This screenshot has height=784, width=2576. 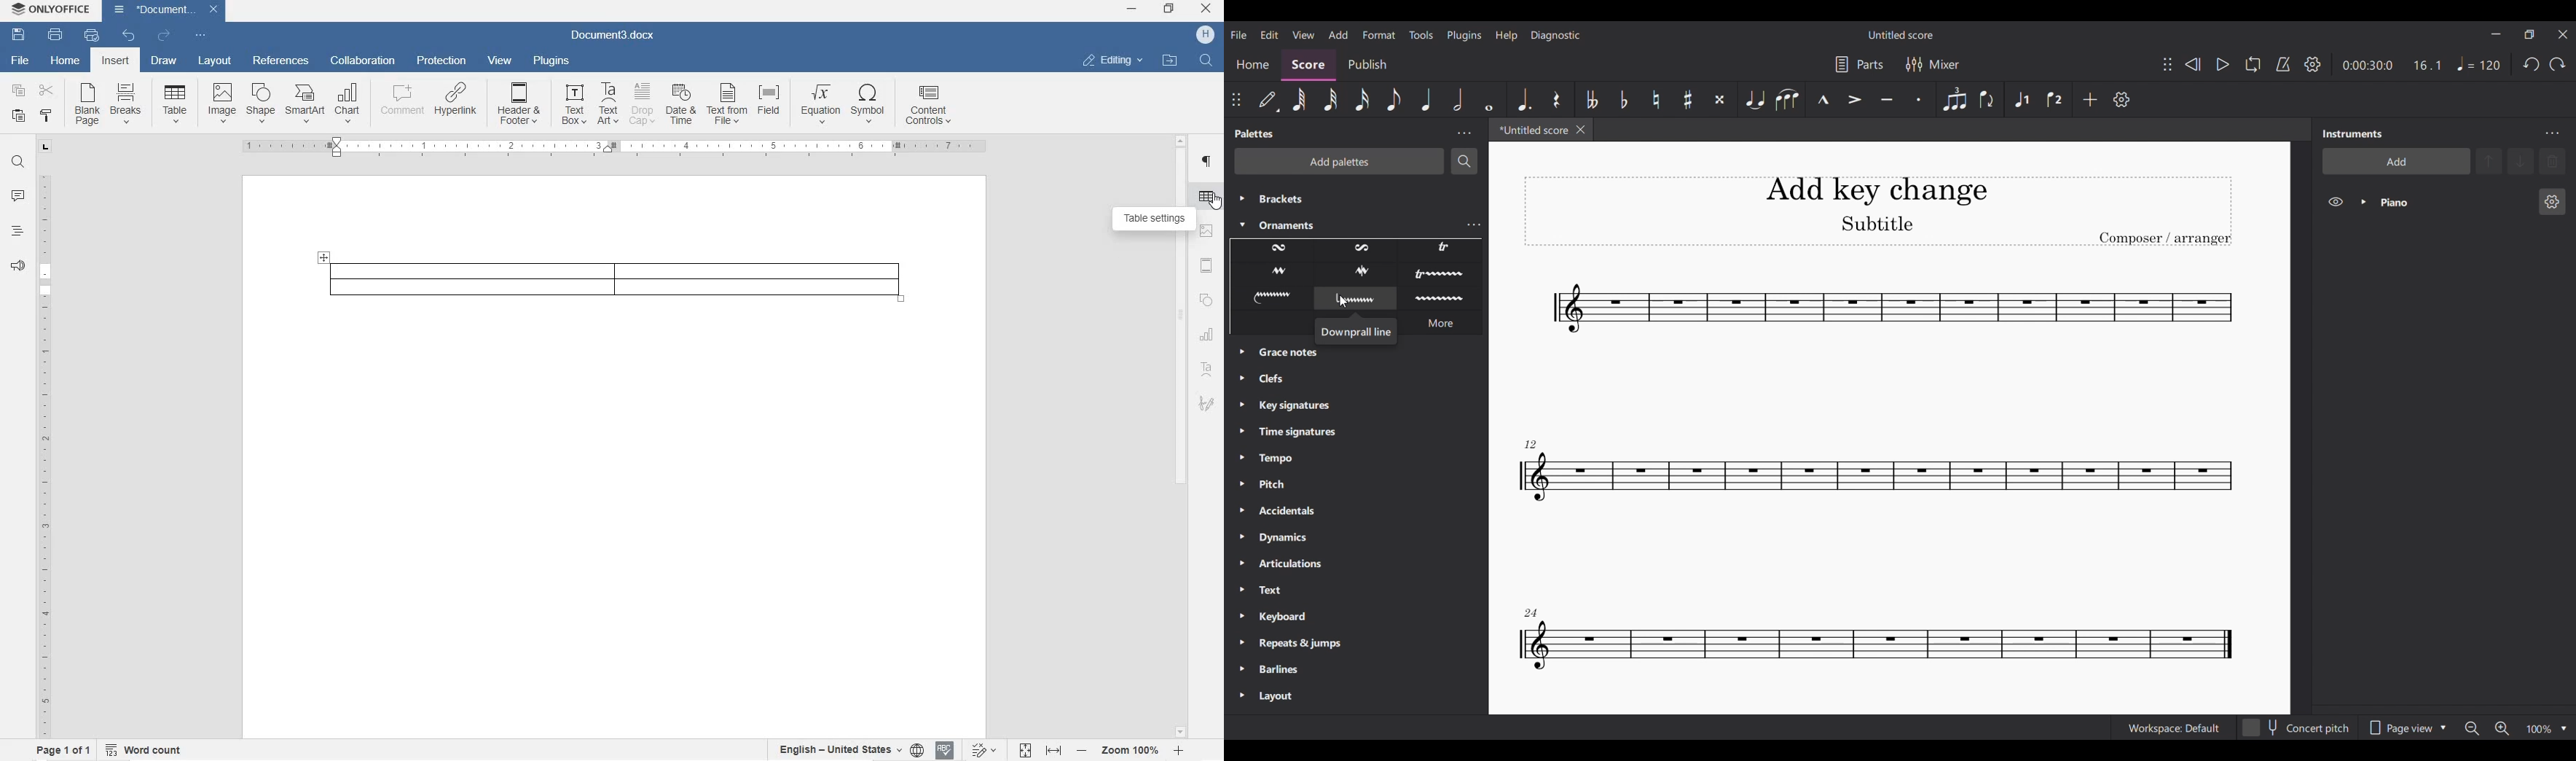 I want to click on Close interface, so click(x=2563, y=35).